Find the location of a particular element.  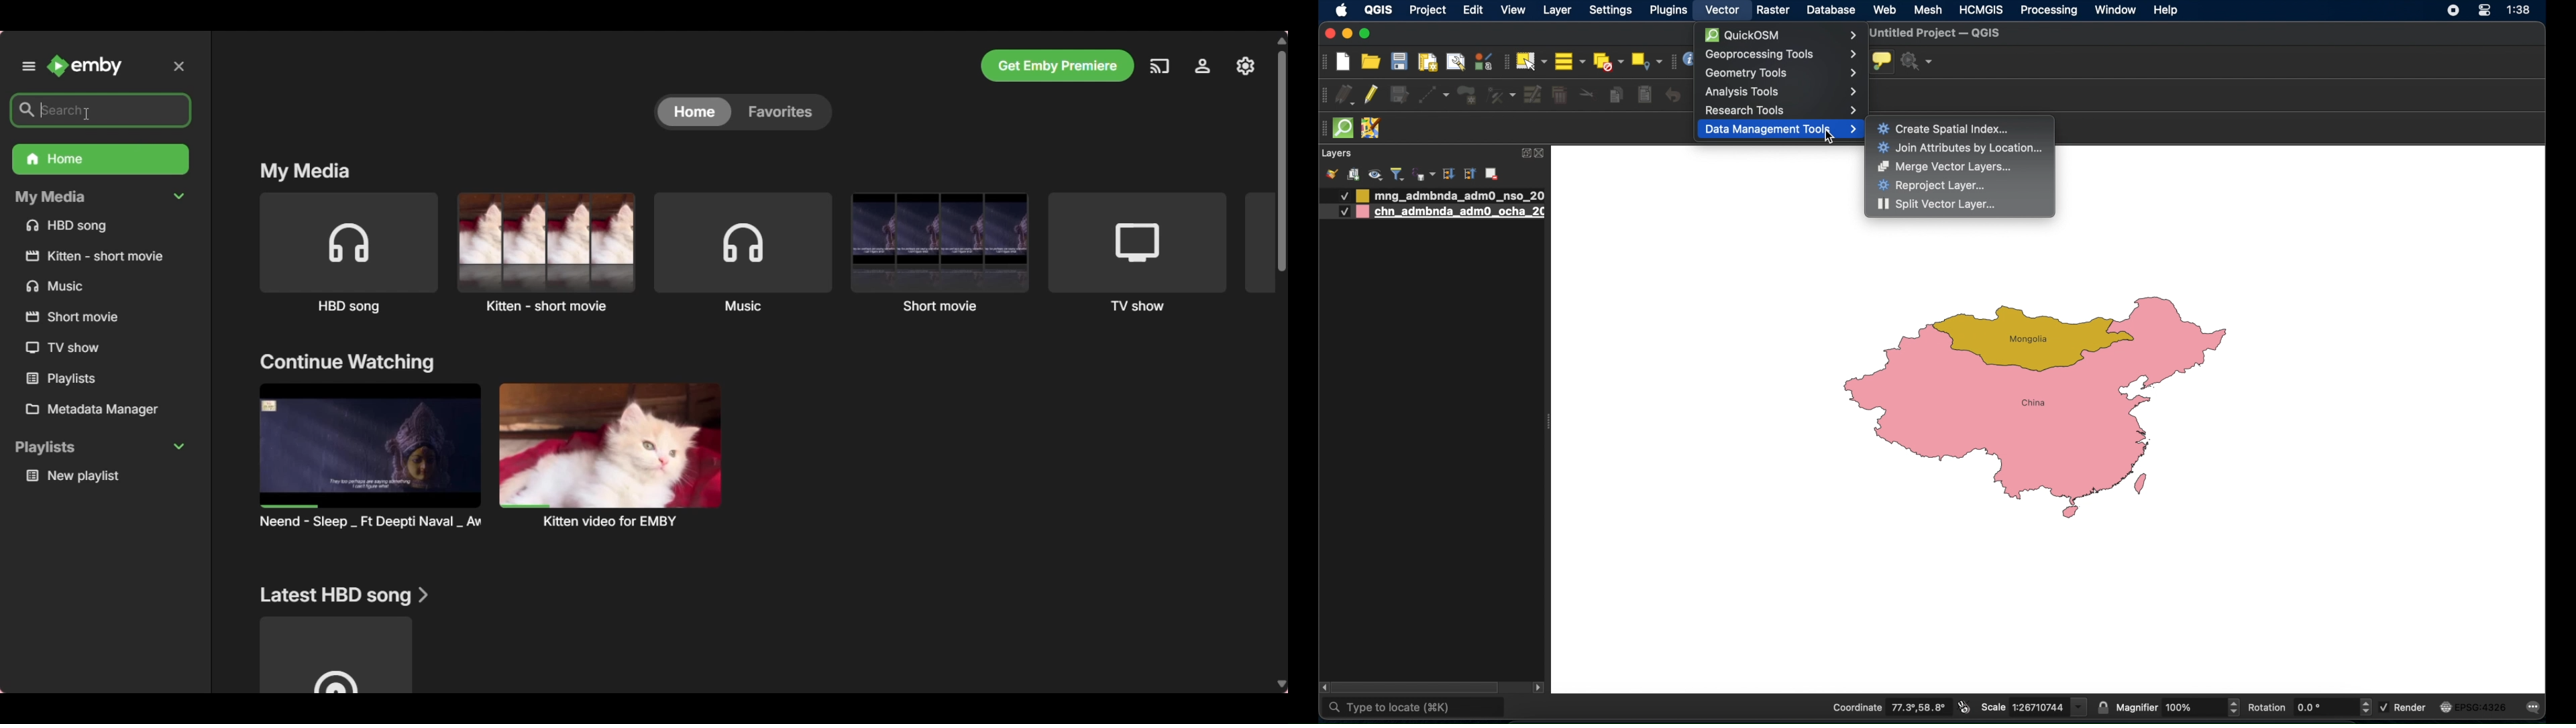

Go to home is located at coordinates (85, 66).